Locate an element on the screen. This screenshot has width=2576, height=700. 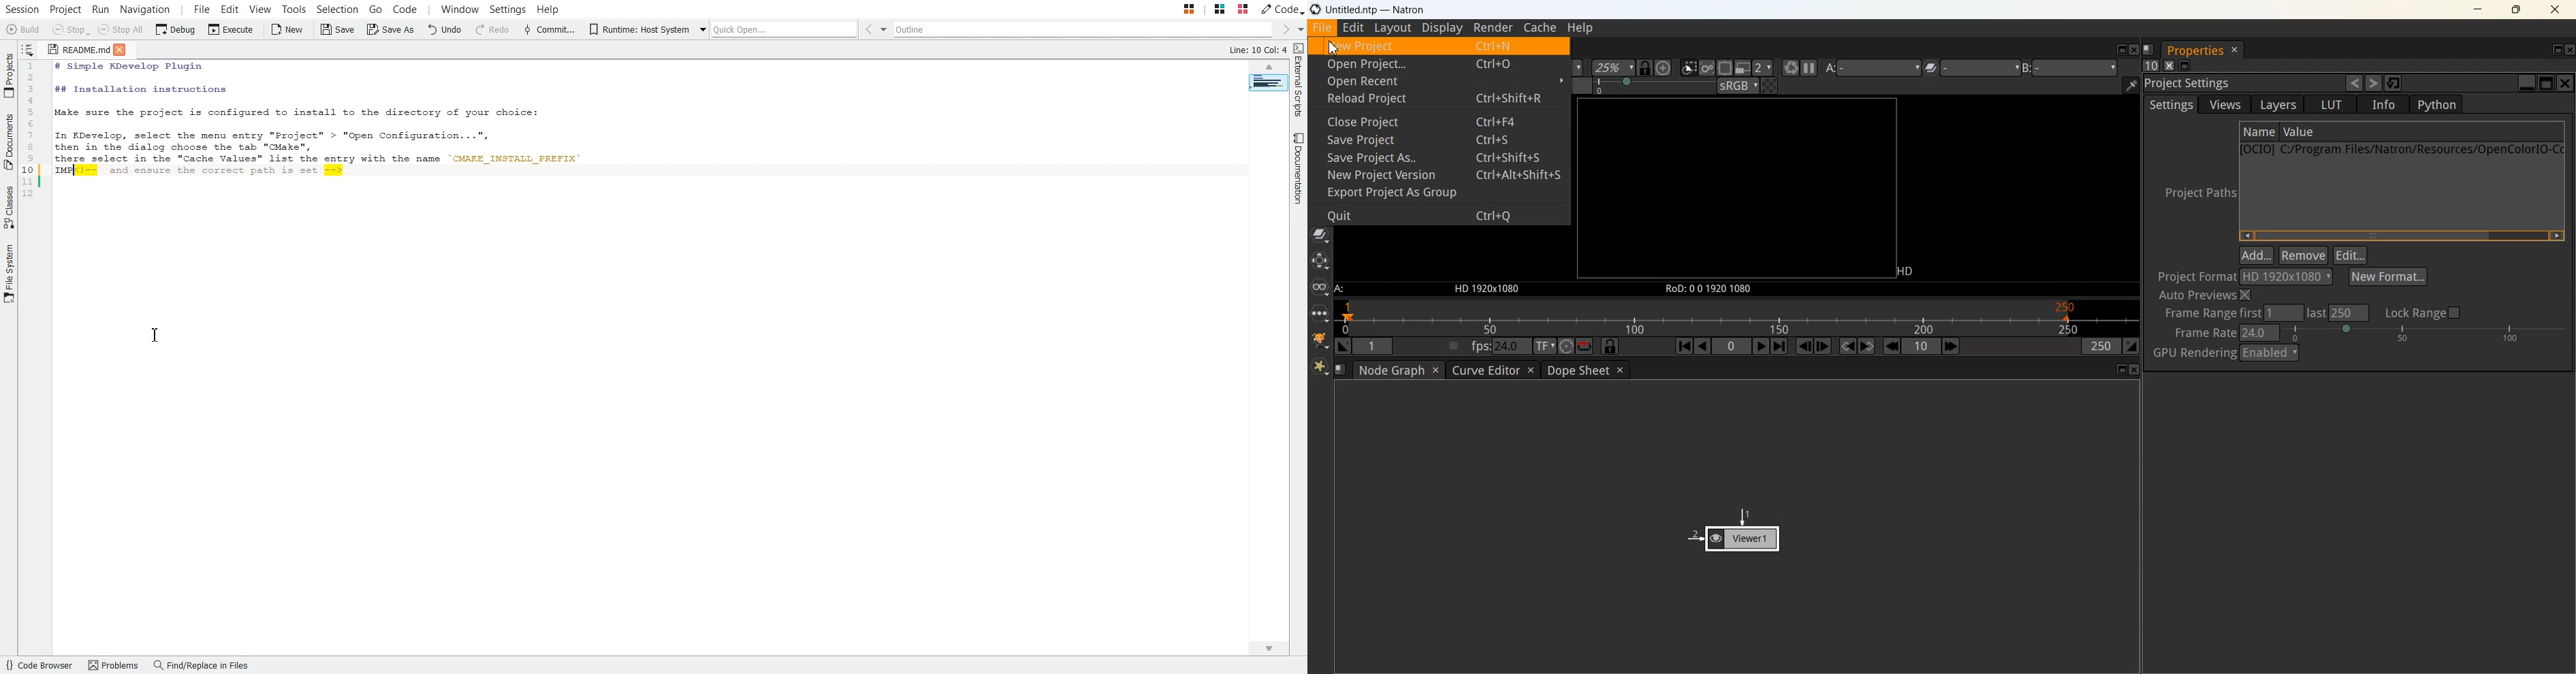
External Scripts is located at coordinates (1299, 80).